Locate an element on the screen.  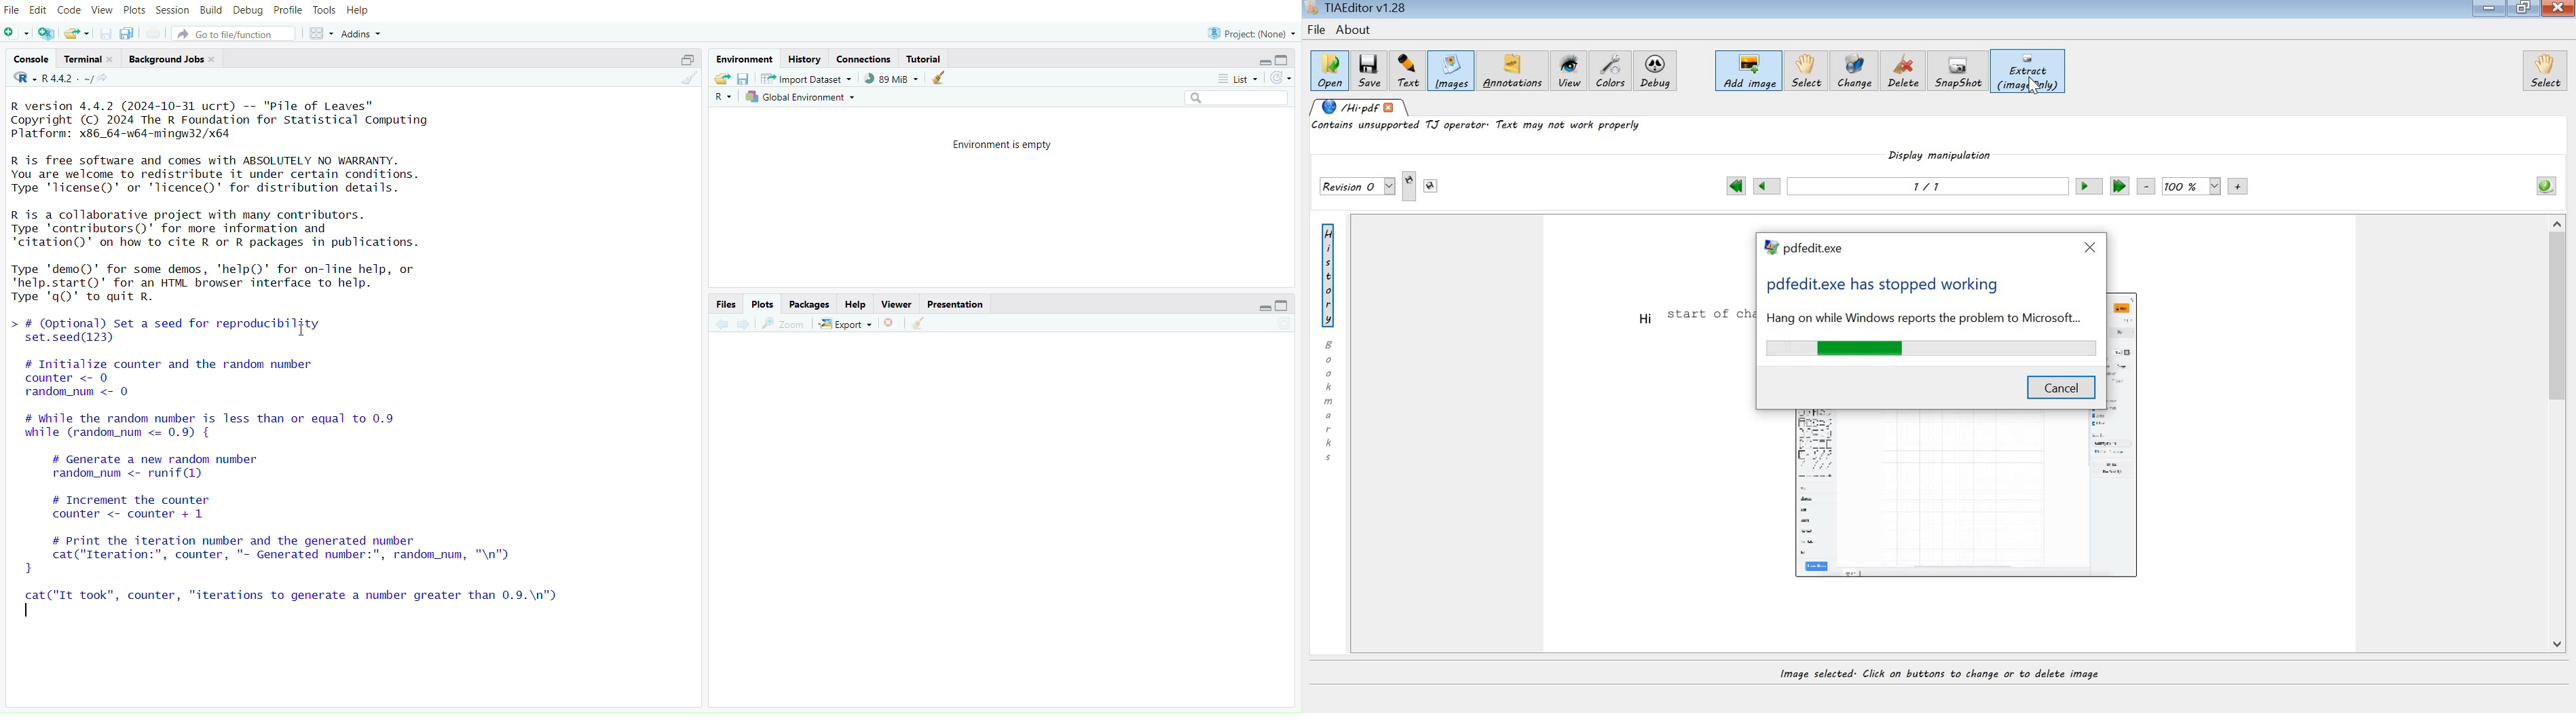
Text cursor is located at coordinates (293, 329).